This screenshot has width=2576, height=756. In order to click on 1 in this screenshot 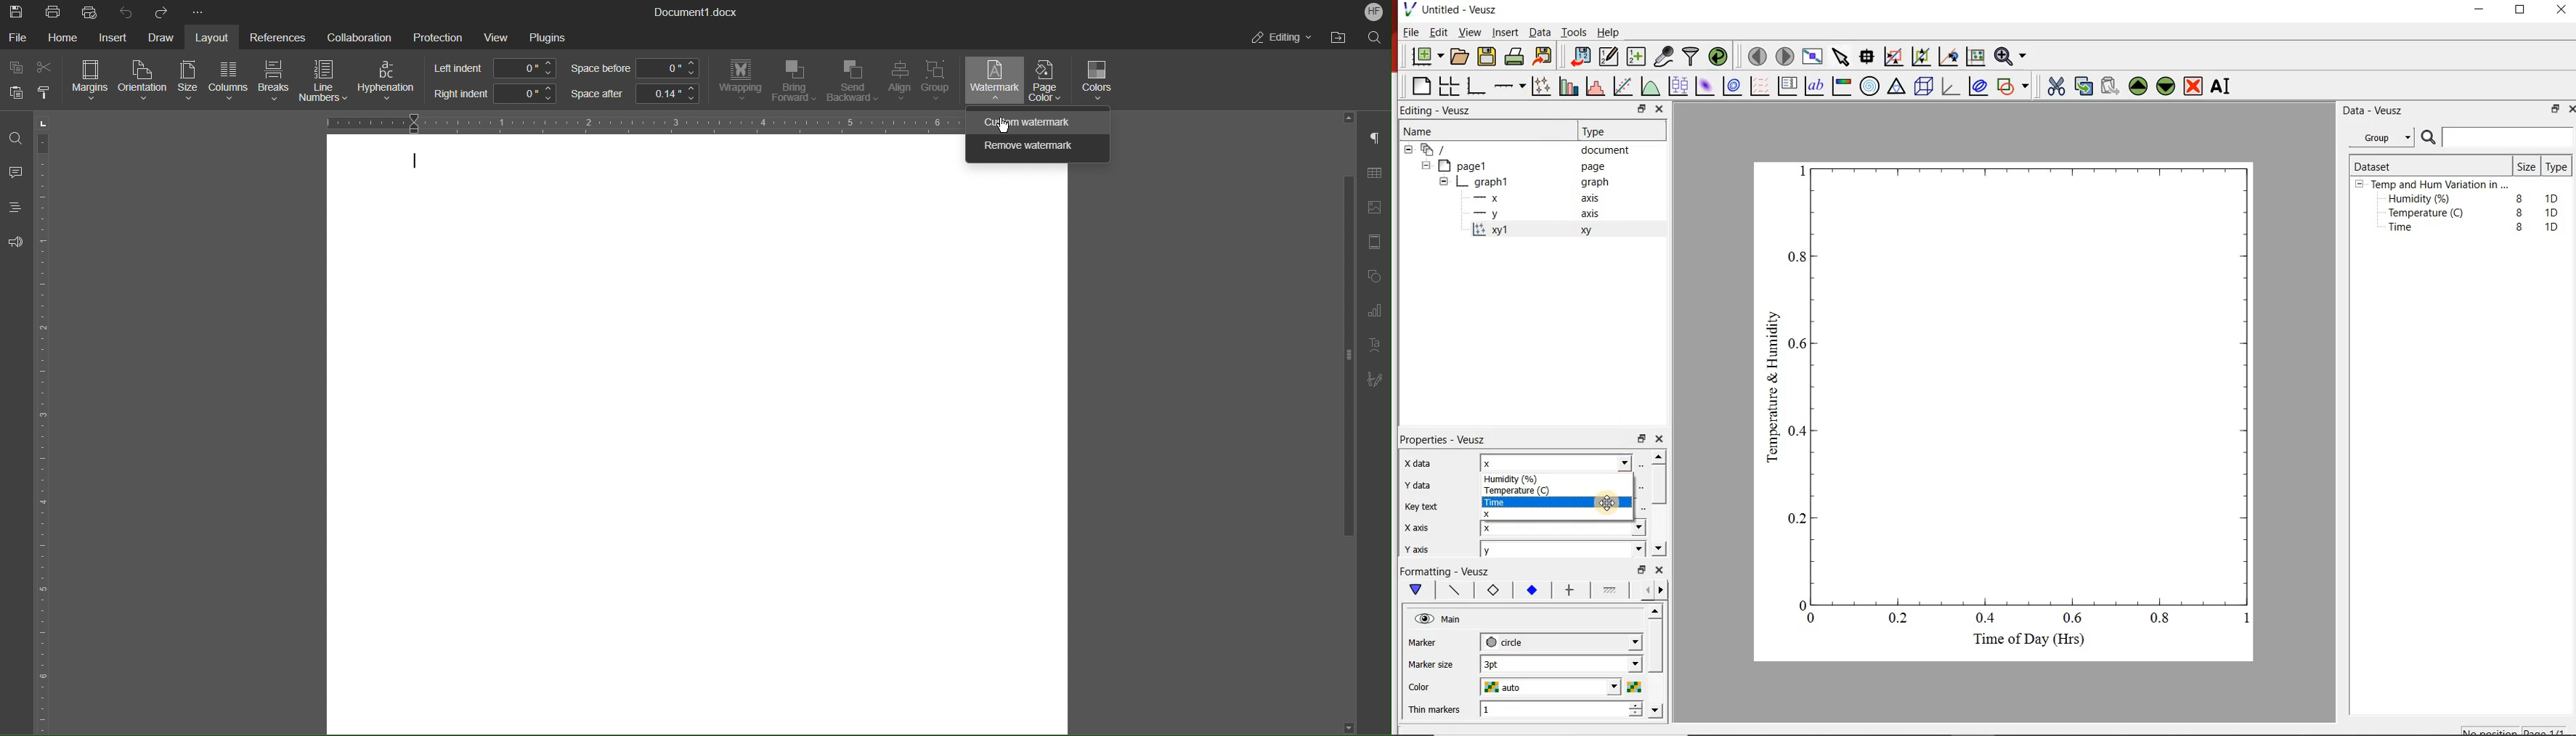, I will do `click(1800, 169)`.